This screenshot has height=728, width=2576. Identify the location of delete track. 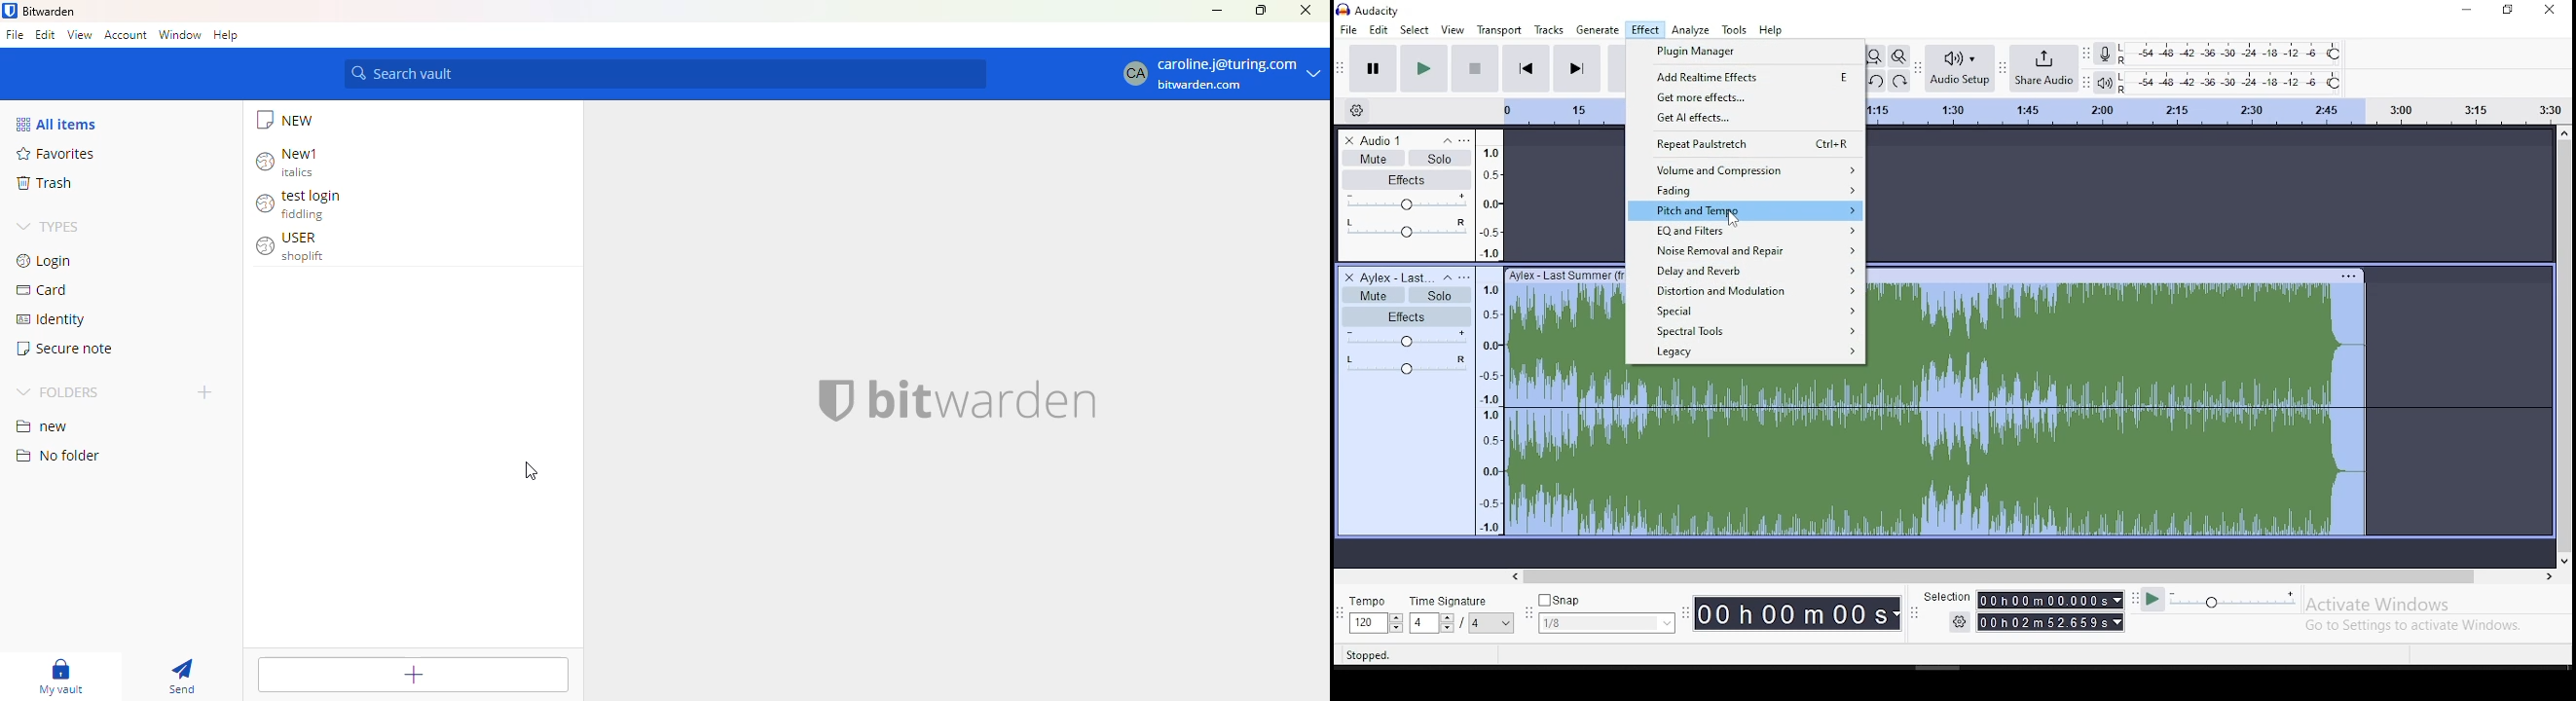
(1348, 138).